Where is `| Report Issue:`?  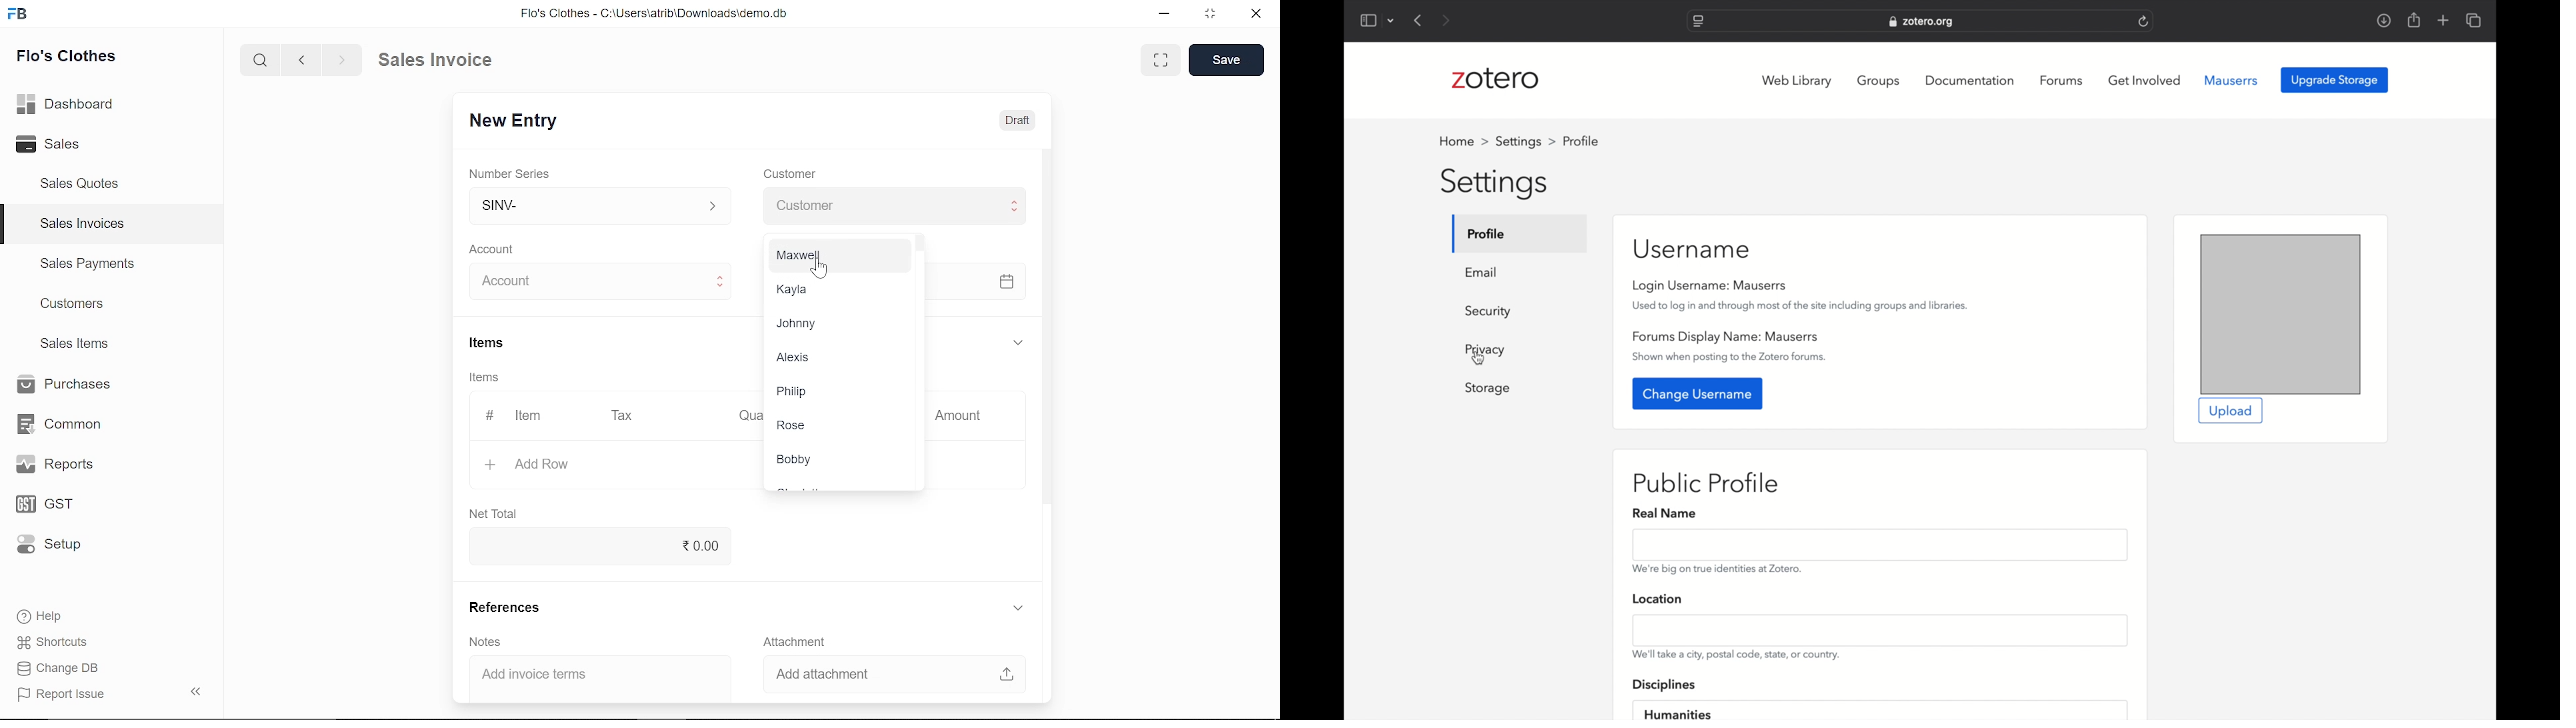 | Report Issue: is located at coordinates (64, 694).